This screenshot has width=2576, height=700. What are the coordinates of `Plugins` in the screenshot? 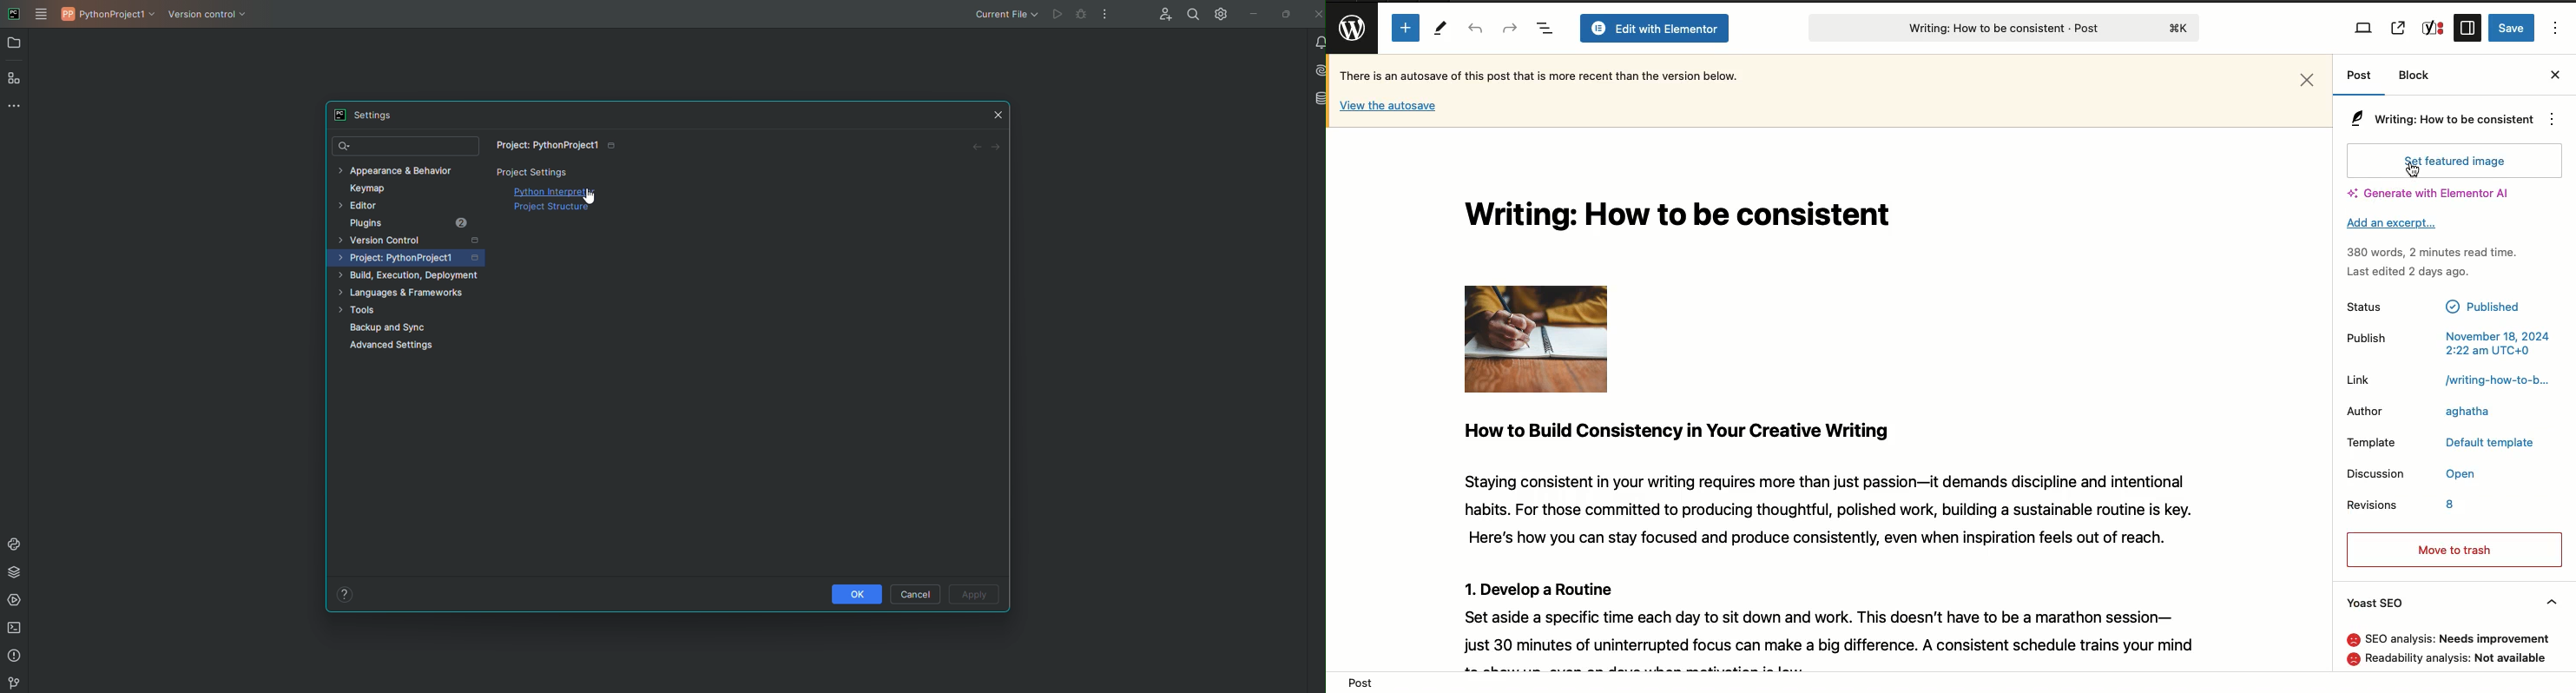 It's located at (409, 223).